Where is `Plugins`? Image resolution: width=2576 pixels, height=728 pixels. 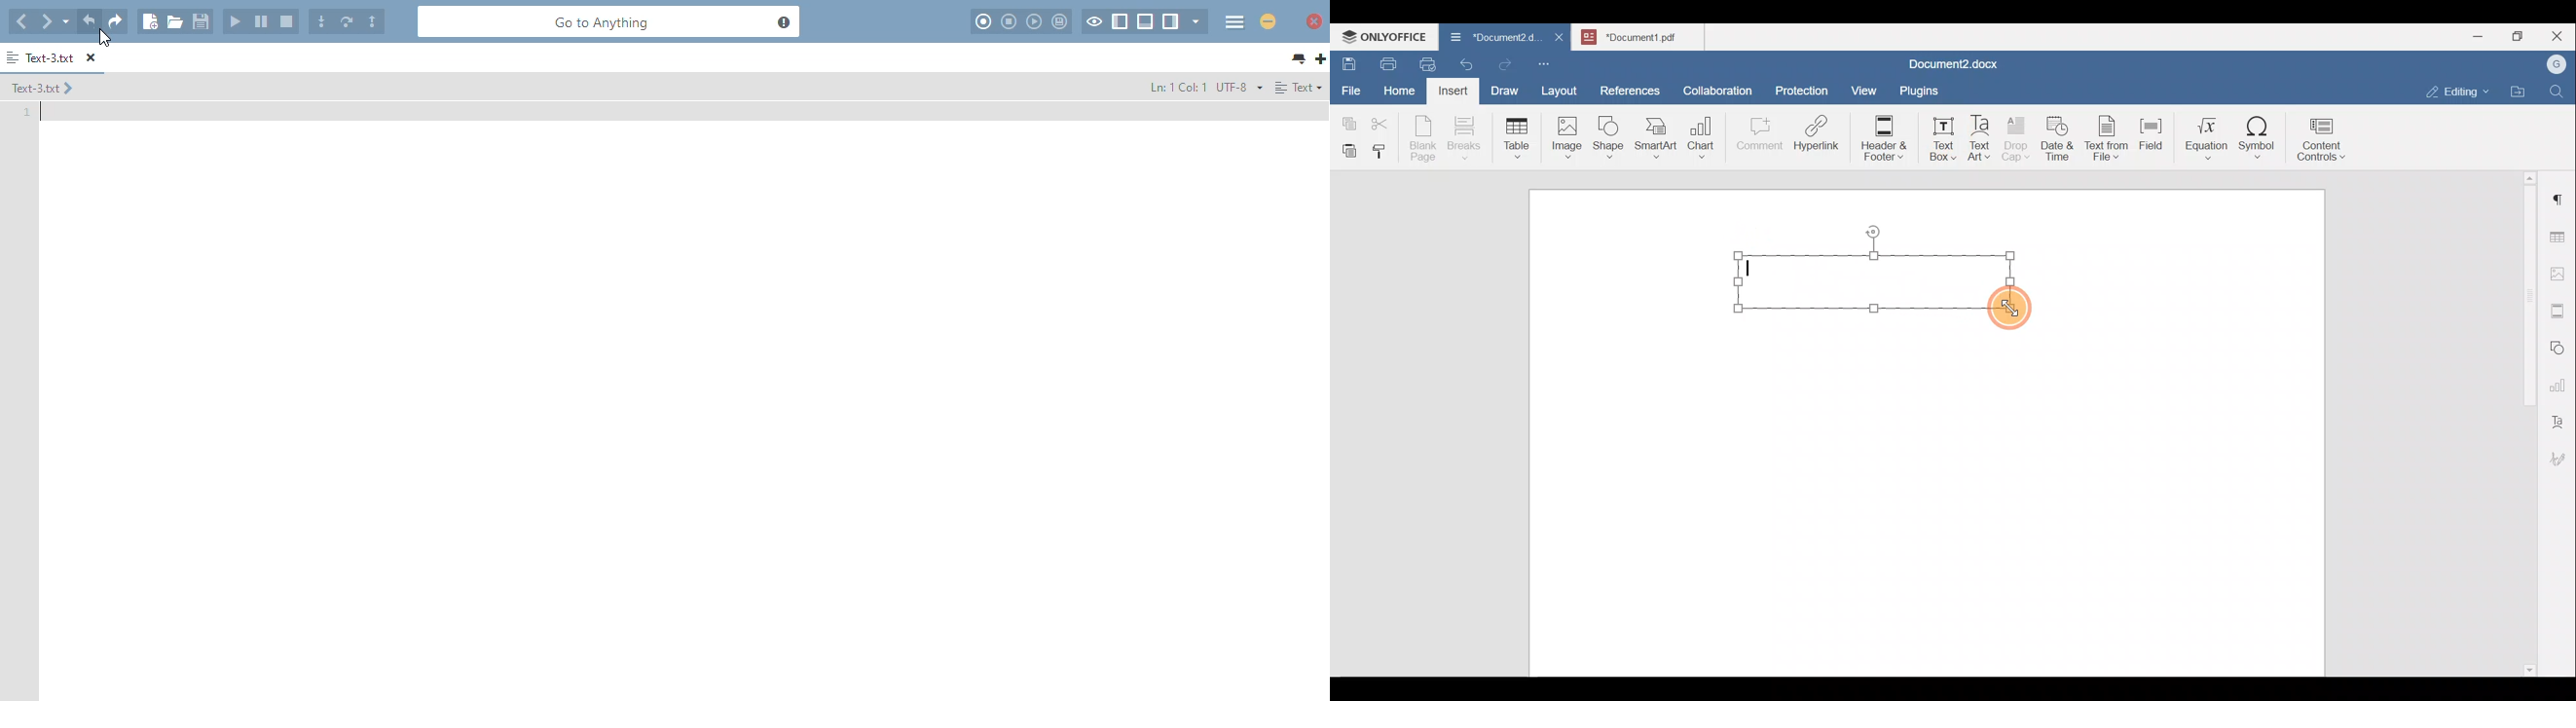 Plugins is located at coordinates (1923, 89).